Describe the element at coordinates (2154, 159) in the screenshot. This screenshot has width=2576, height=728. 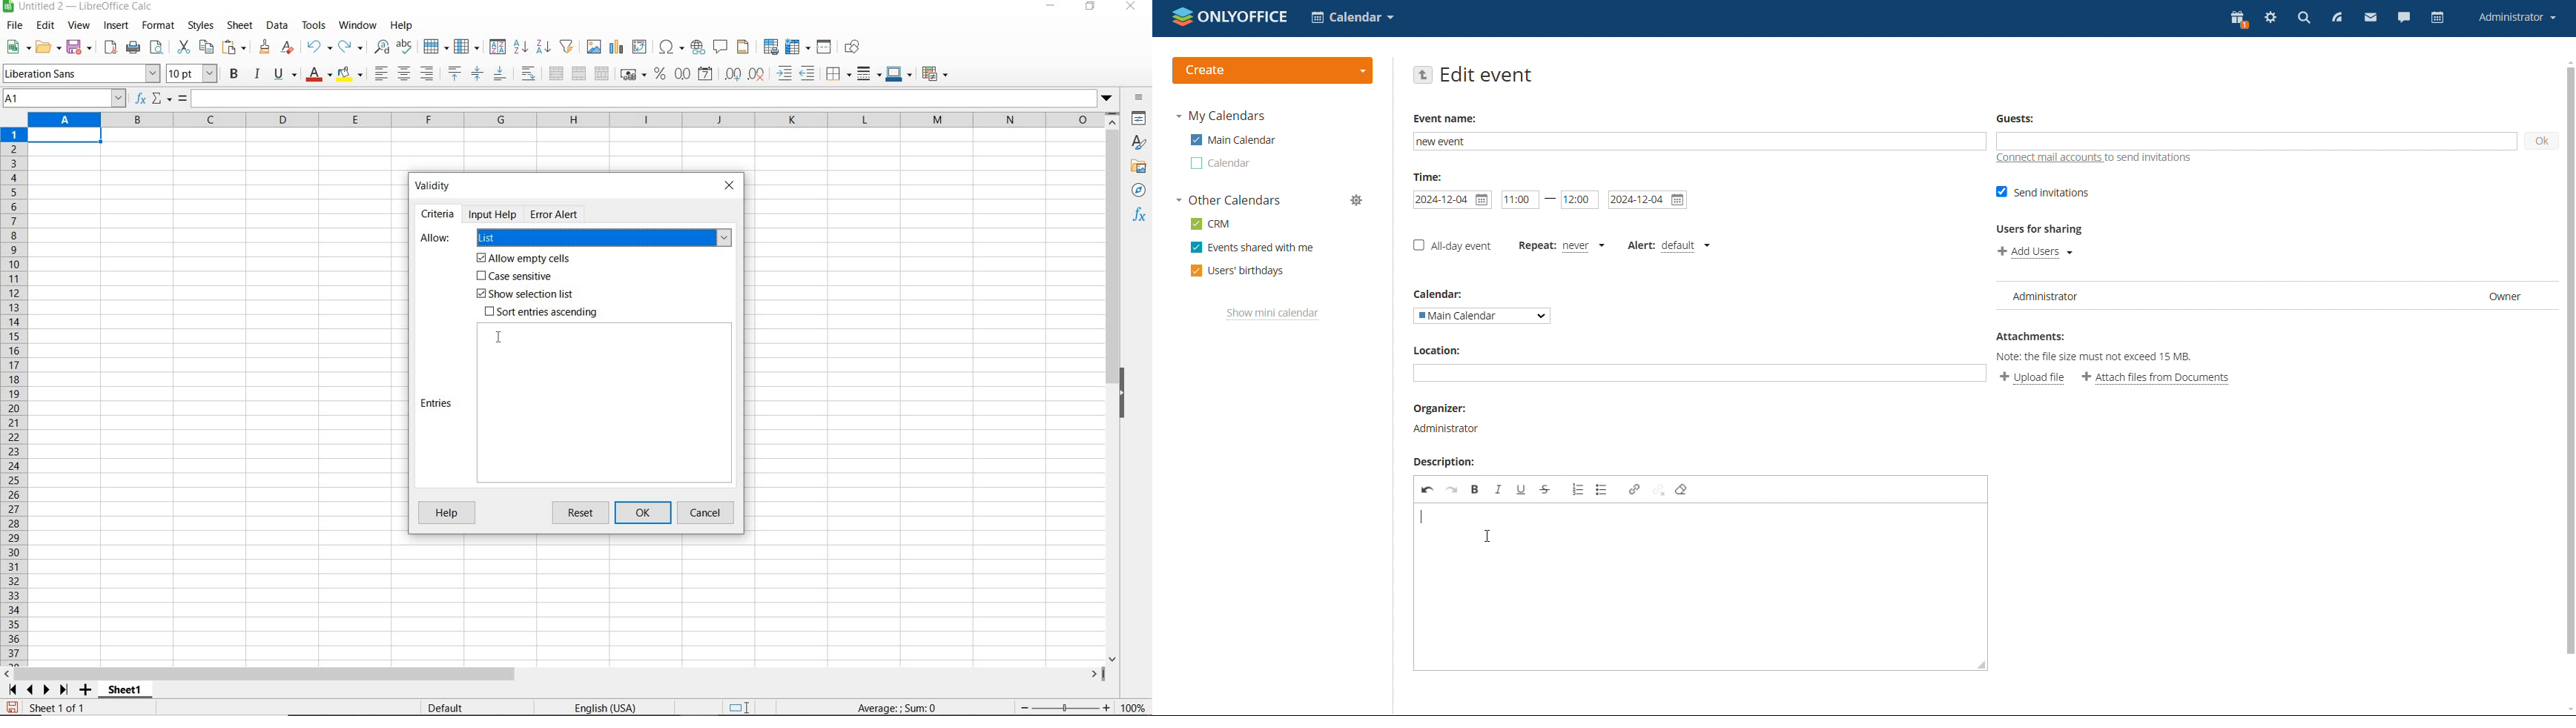
I see `to send invitations` at that location.